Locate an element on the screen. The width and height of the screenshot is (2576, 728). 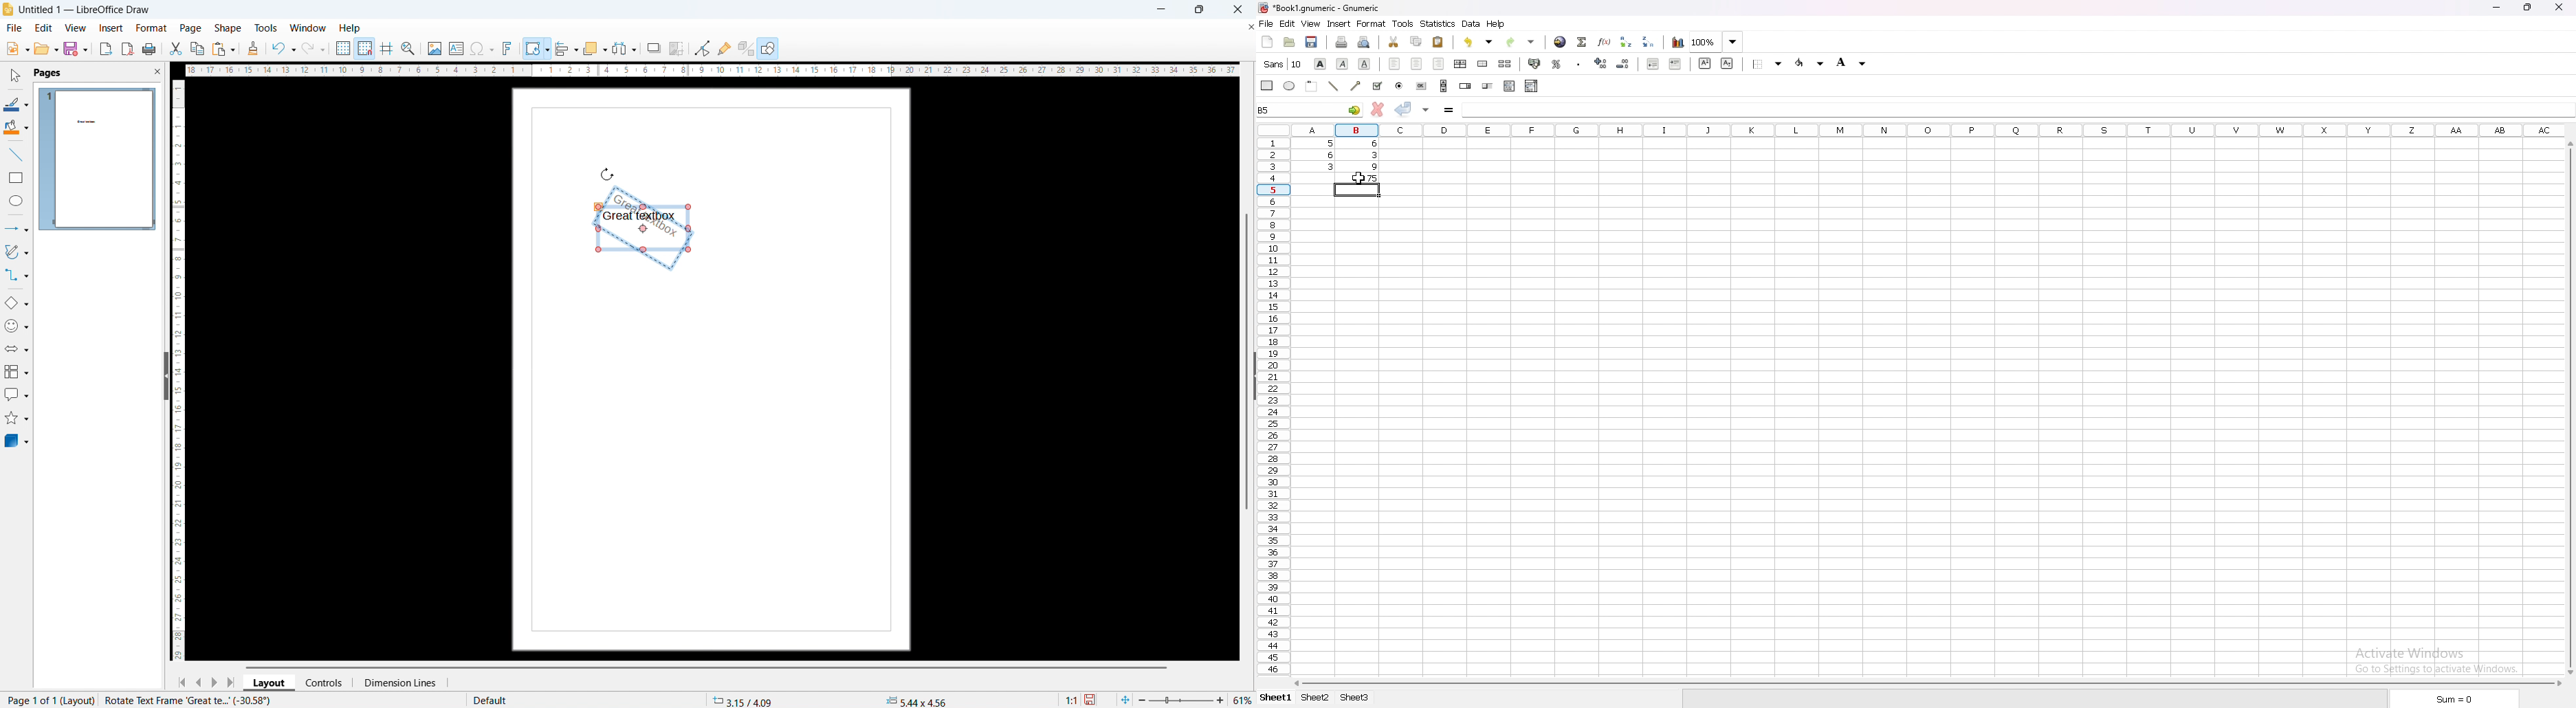
list is located at coordinates (1509, 85).